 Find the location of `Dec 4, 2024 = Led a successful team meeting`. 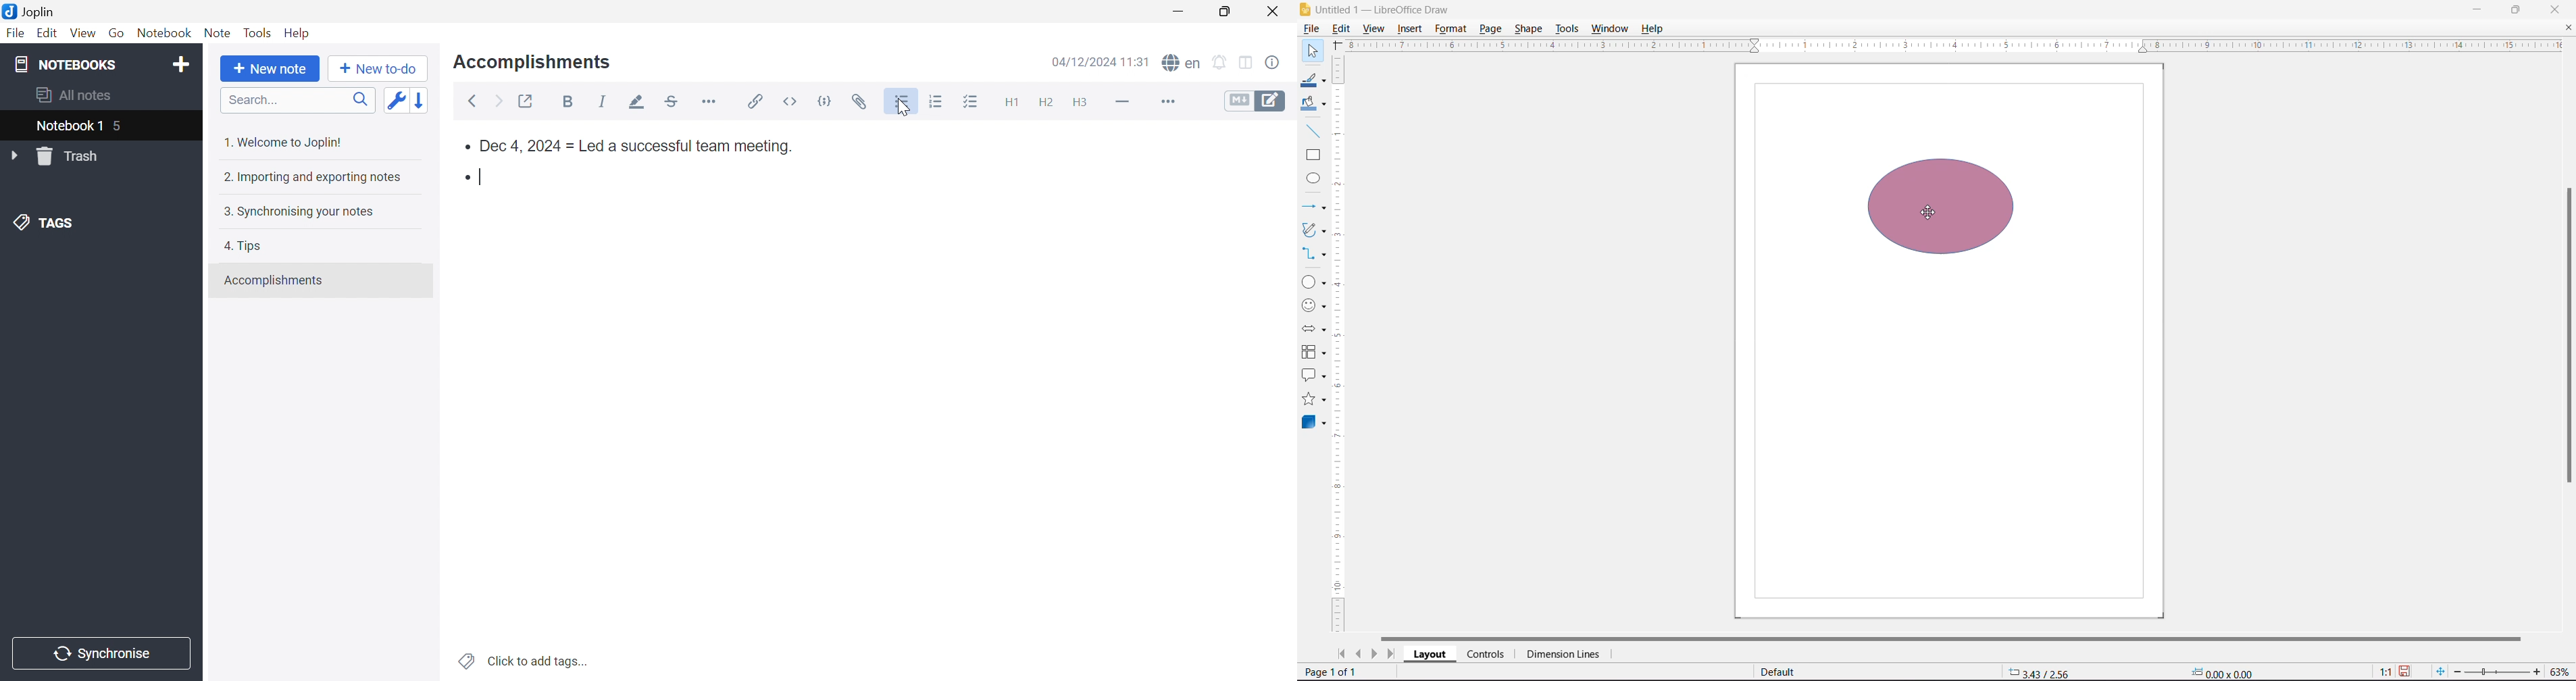

Dec 4, 2024 = Led a successful team meeting is located at coordinates (633, 147).